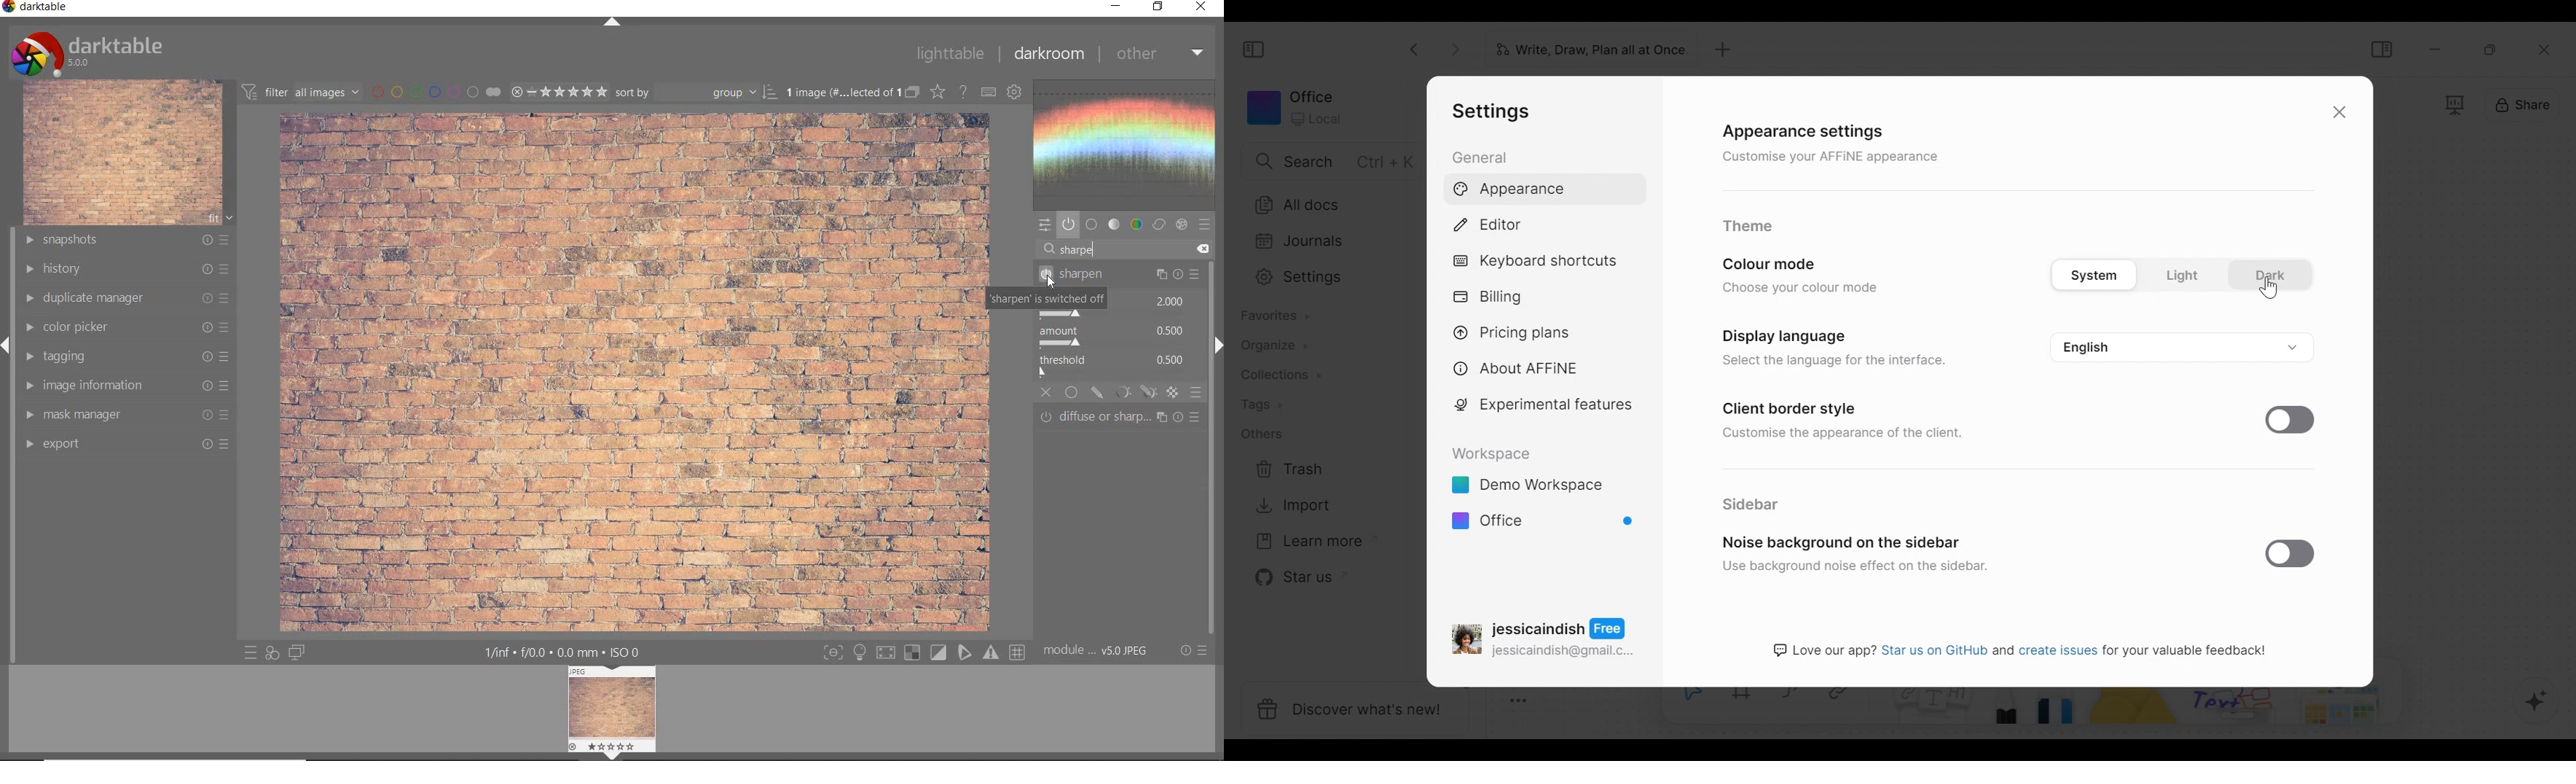 This screenshot has width=2576, height=784. Describe the element at coordinates (1045, 226) in the screenshot. I see `quick access panel` at that location.